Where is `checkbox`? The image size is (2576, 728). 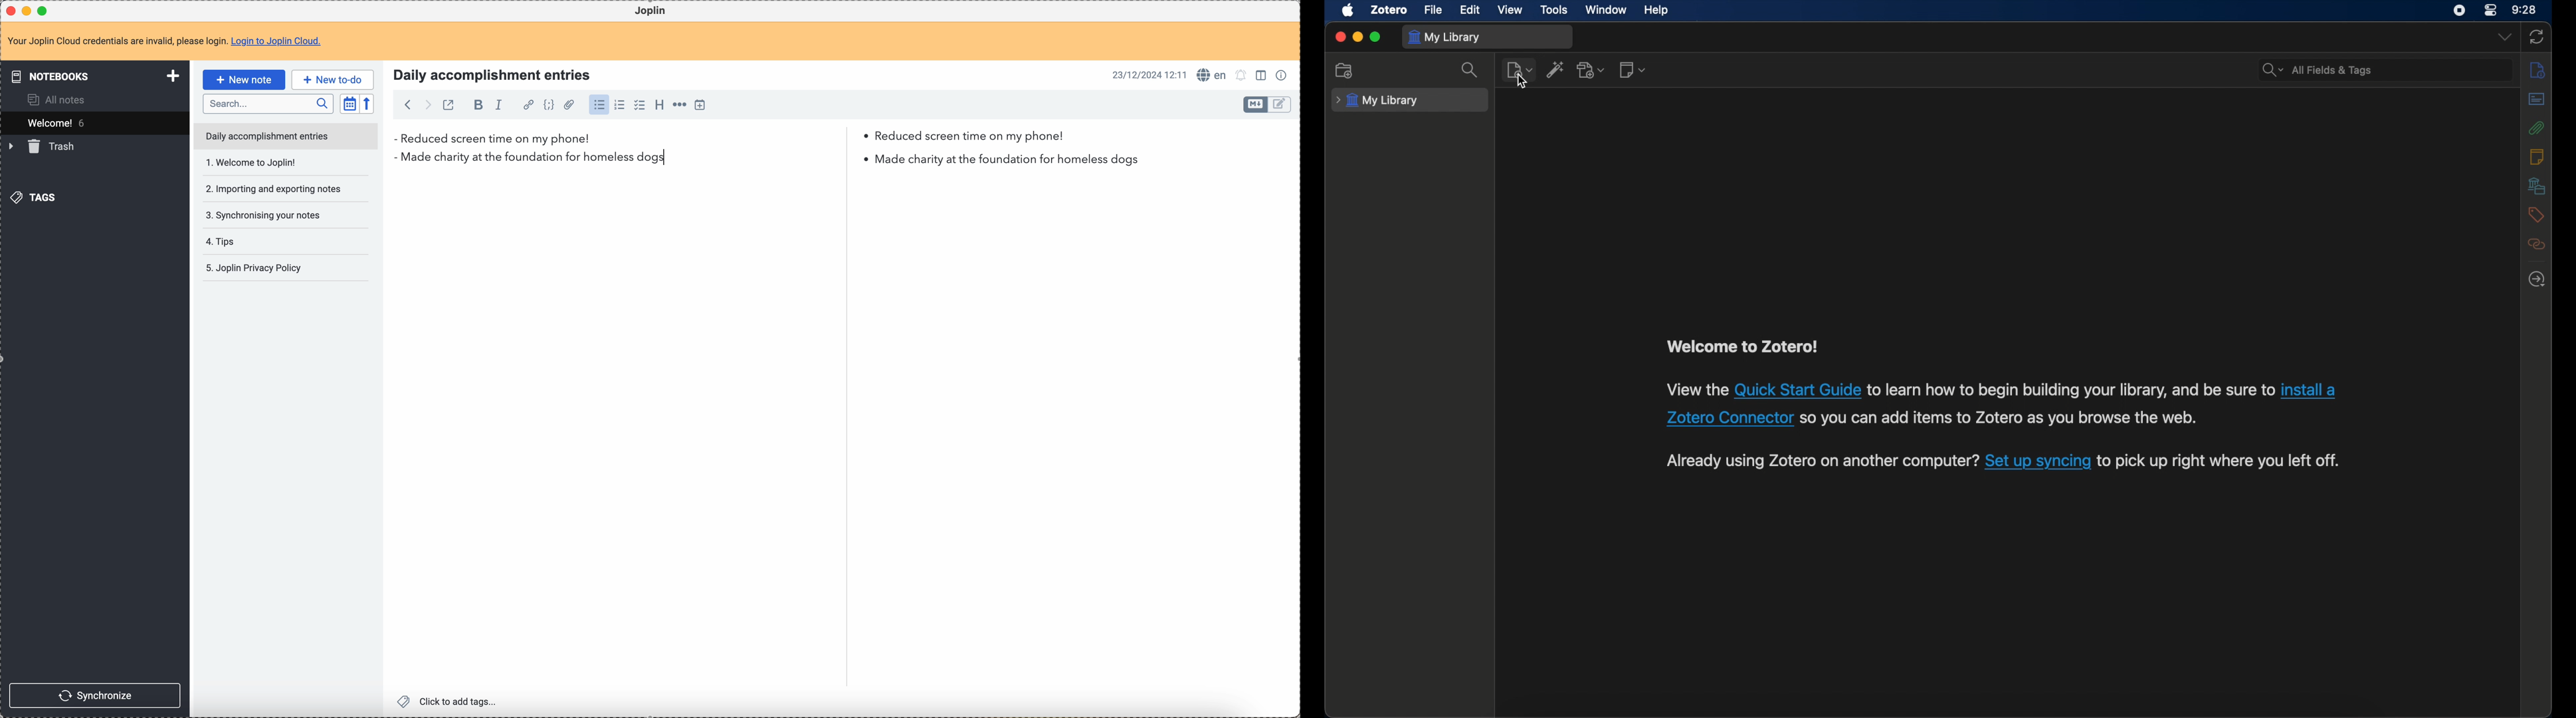 checkbox is located at coordinates (641, 105).